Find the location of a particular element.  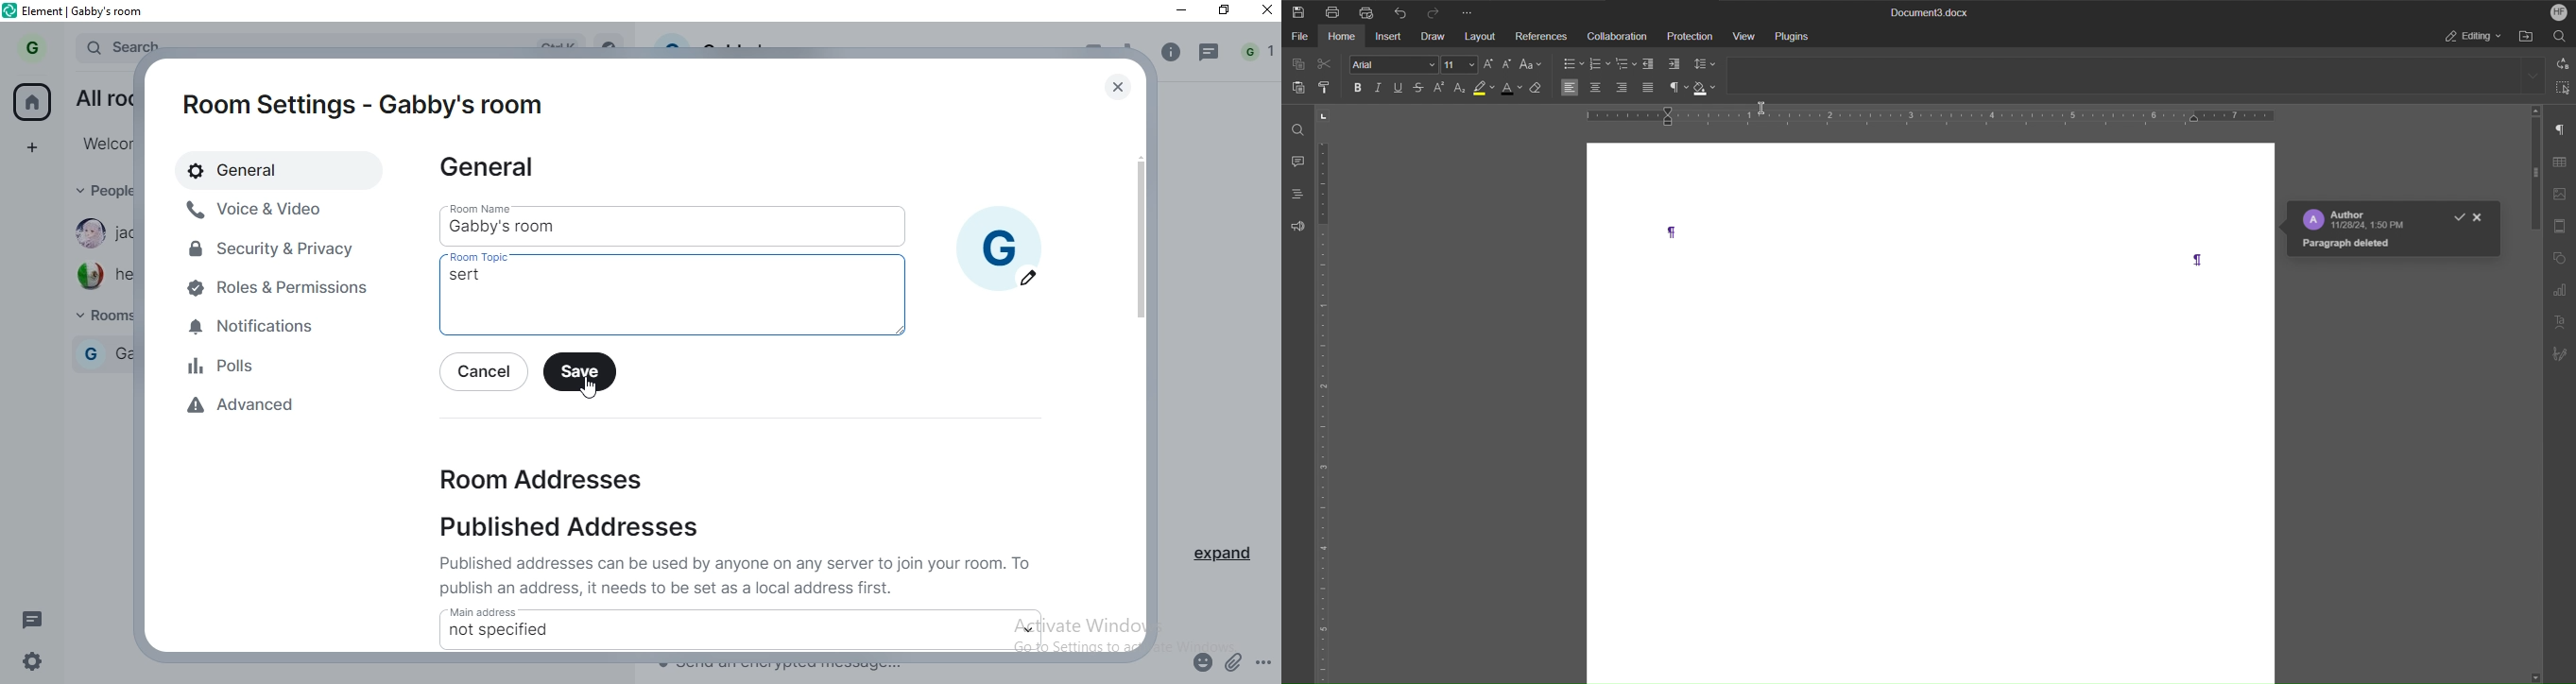

Find and replace is located at coordinates (2562, 63).